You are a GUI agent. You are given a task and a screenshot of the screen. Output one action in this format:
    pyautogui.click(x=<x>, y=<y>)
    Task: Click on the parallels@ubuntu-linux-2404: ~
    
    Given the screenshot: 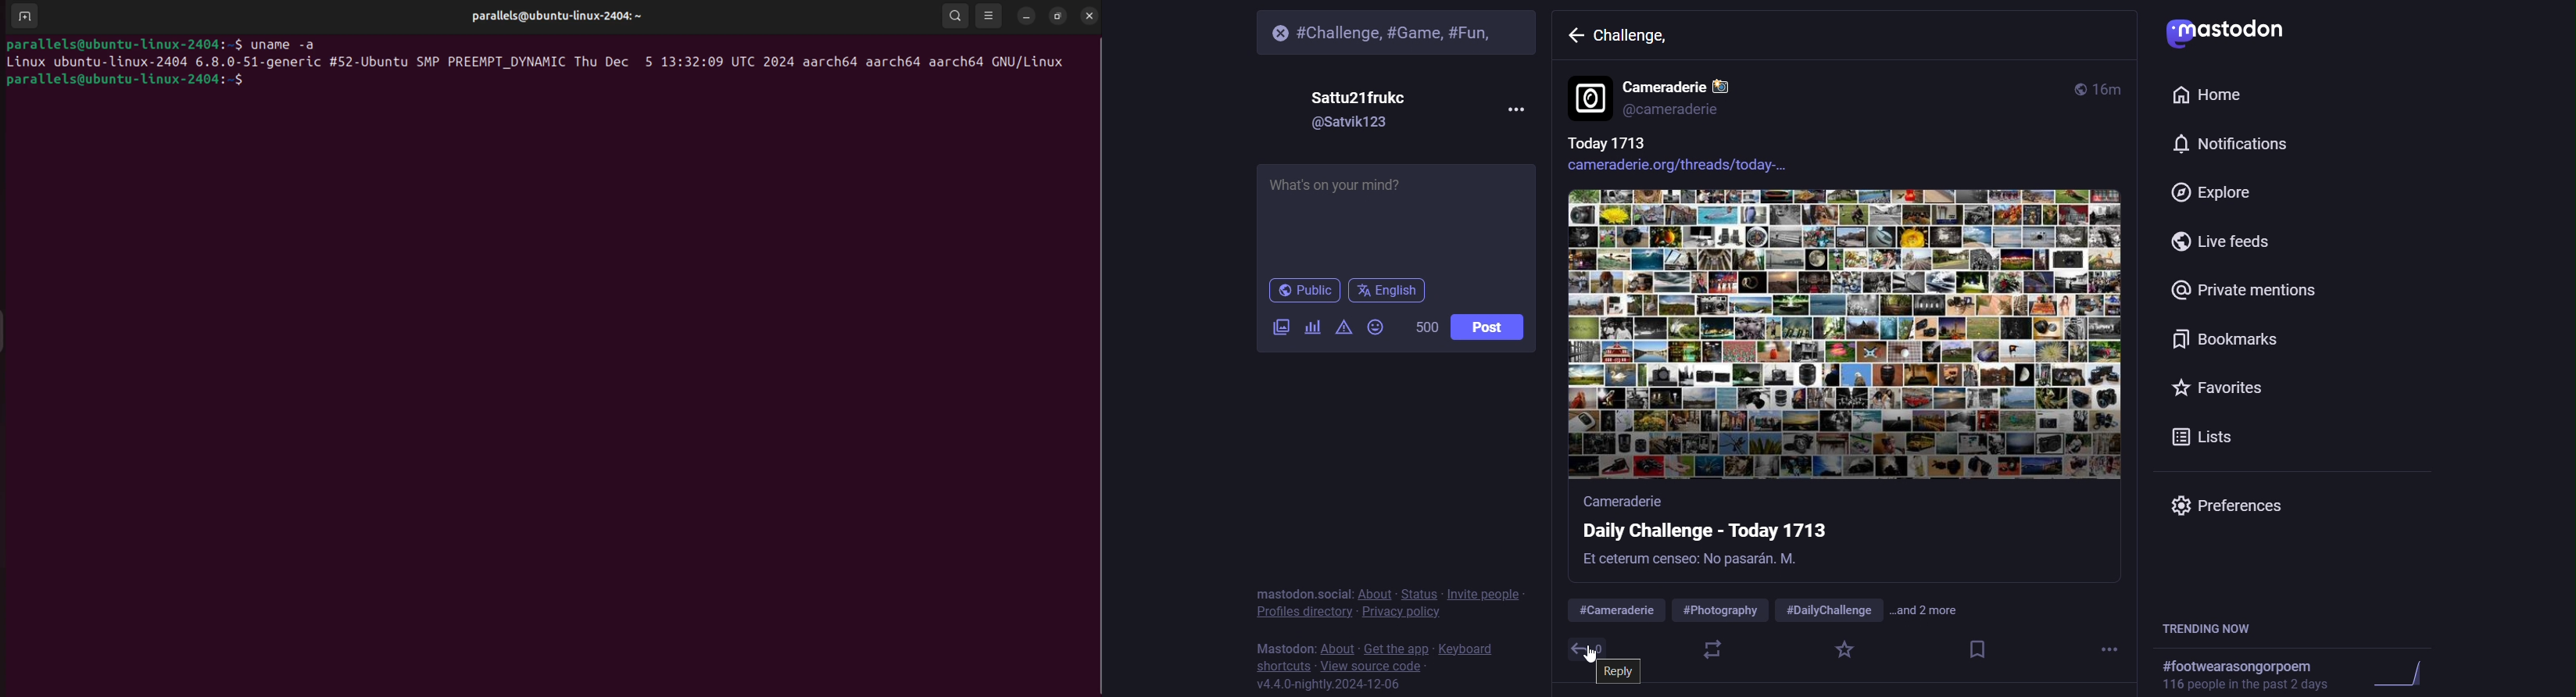 What is the action you would take?
    pyautogui.click(x=557, y=15)
    